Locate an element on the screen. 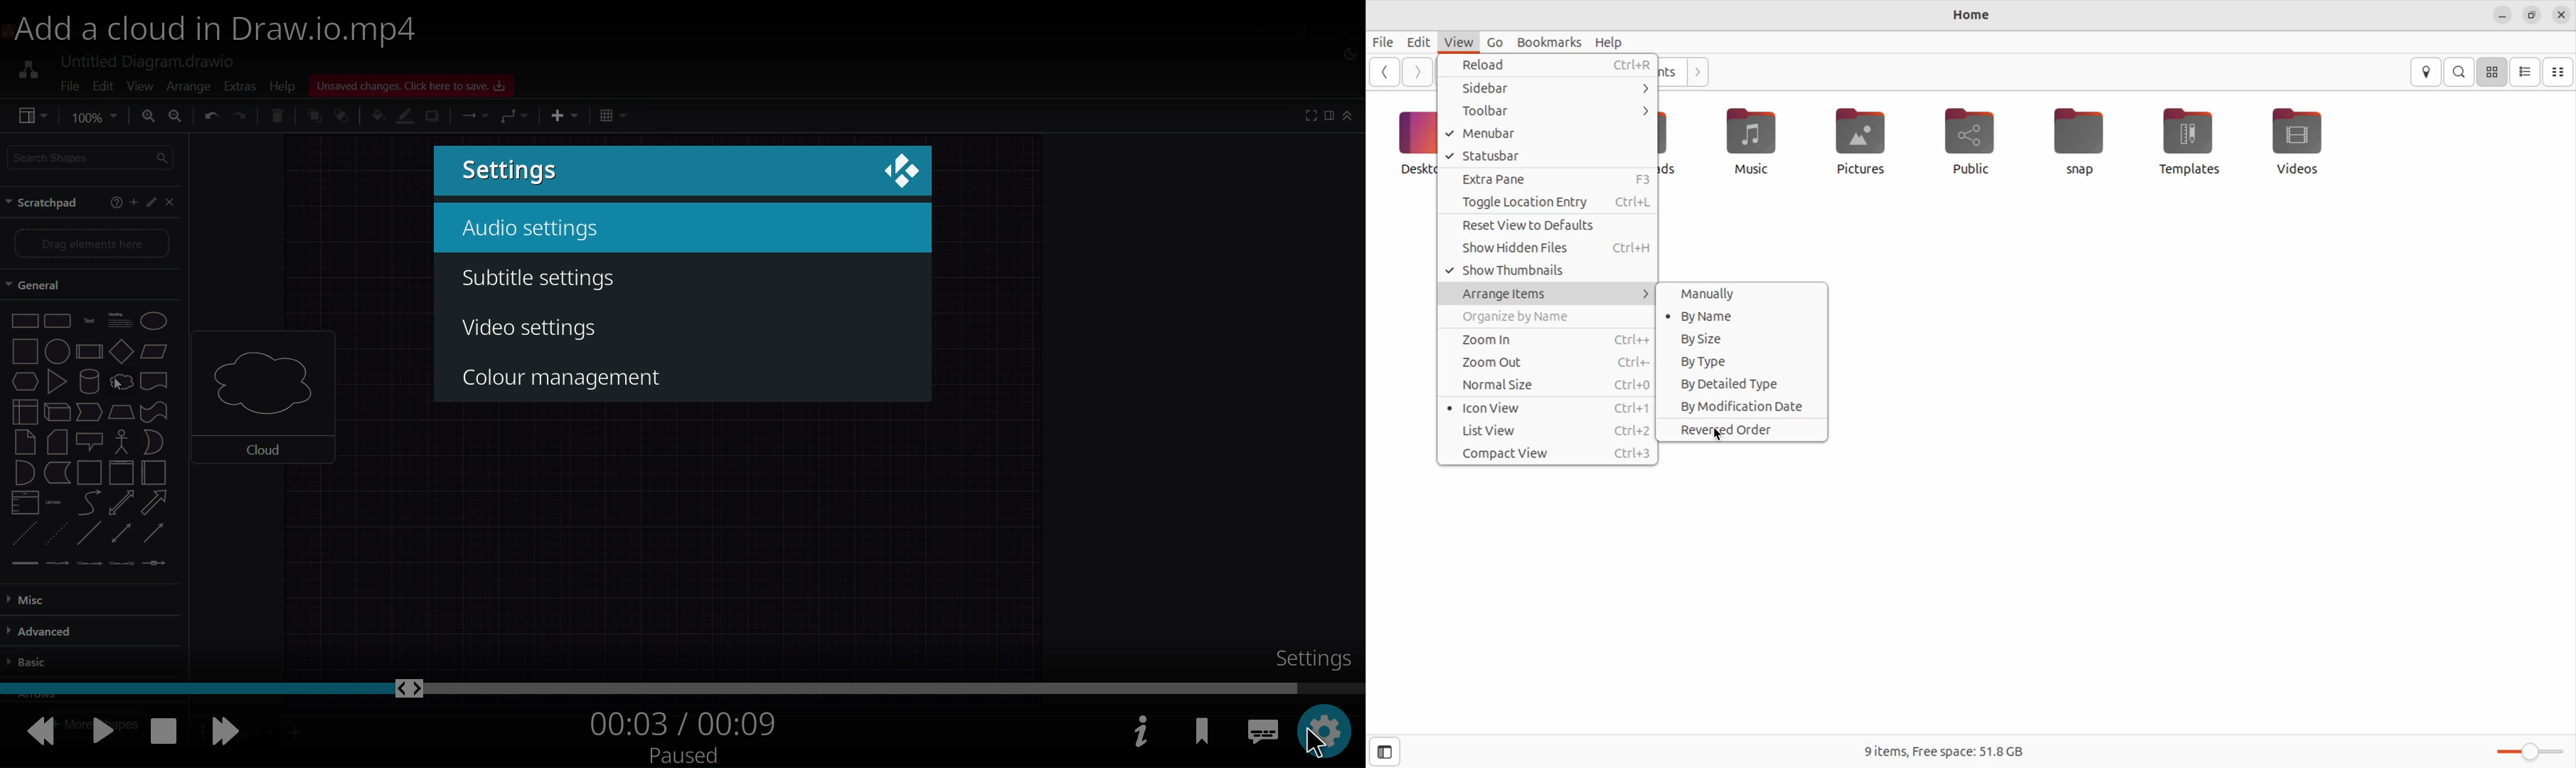 Image resolution: width=2576 pixels, height=784 pixels. video setting is located at coordinates (532, 332).